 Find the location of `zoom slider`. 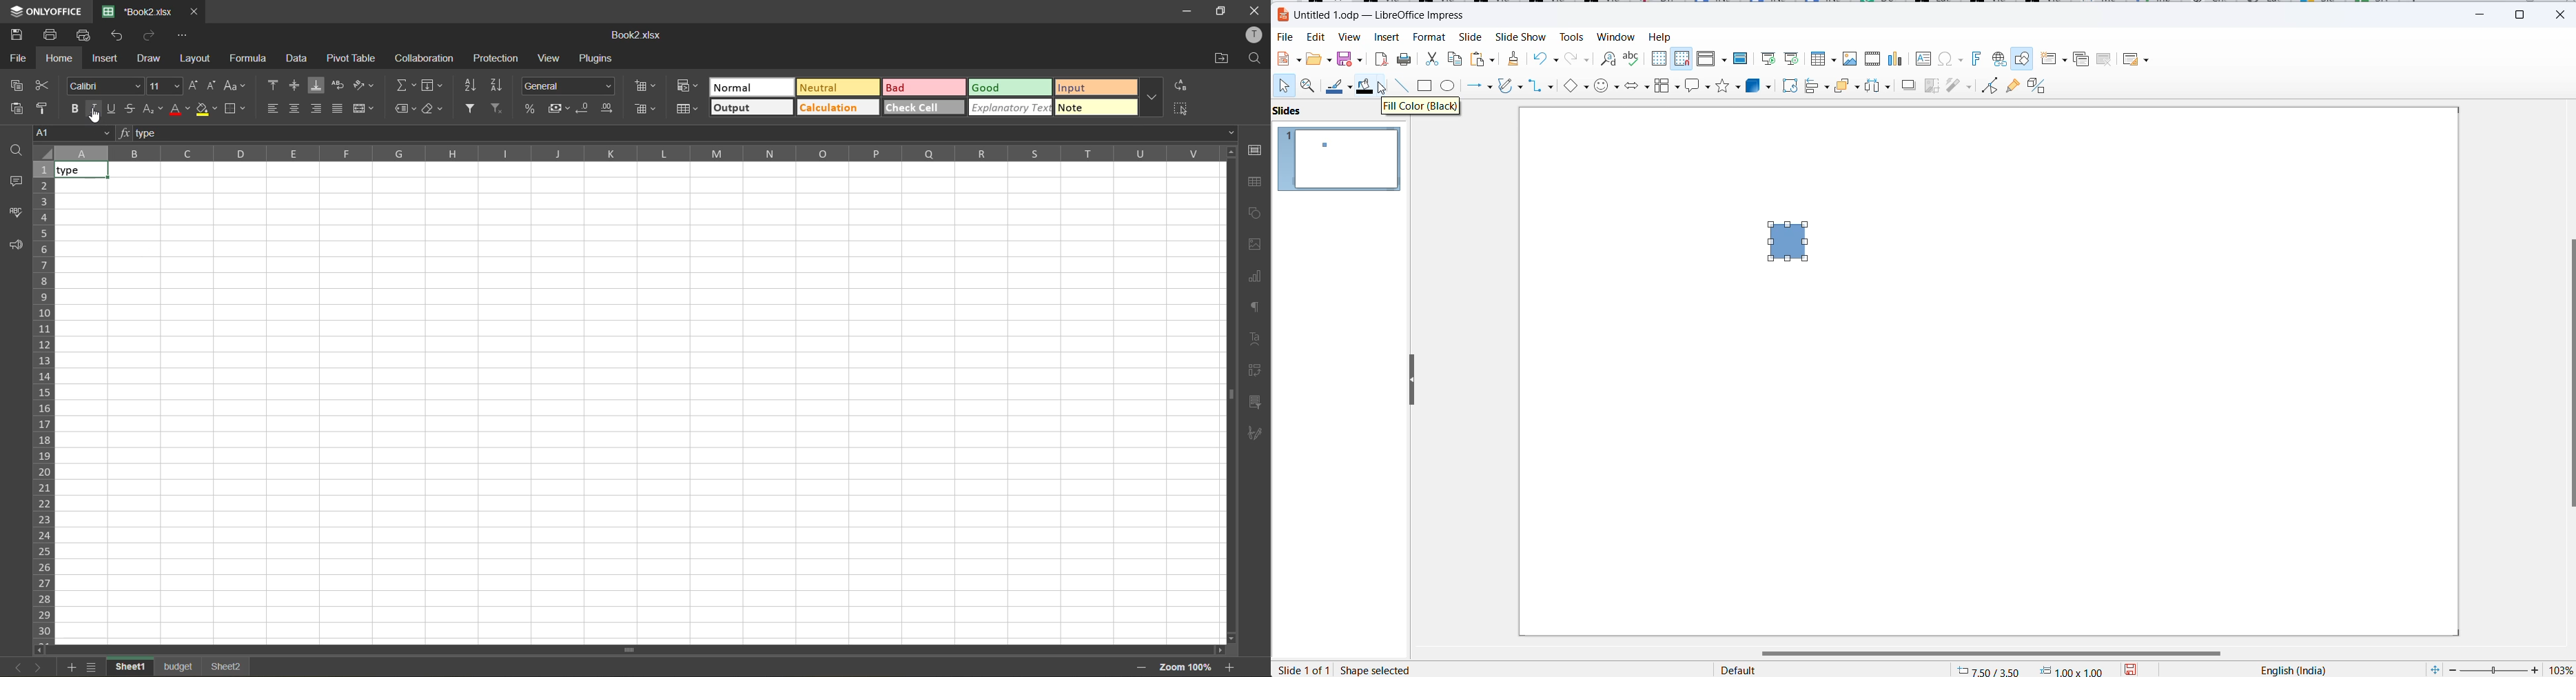

zoom slider is located at coordinates (2493, 669).